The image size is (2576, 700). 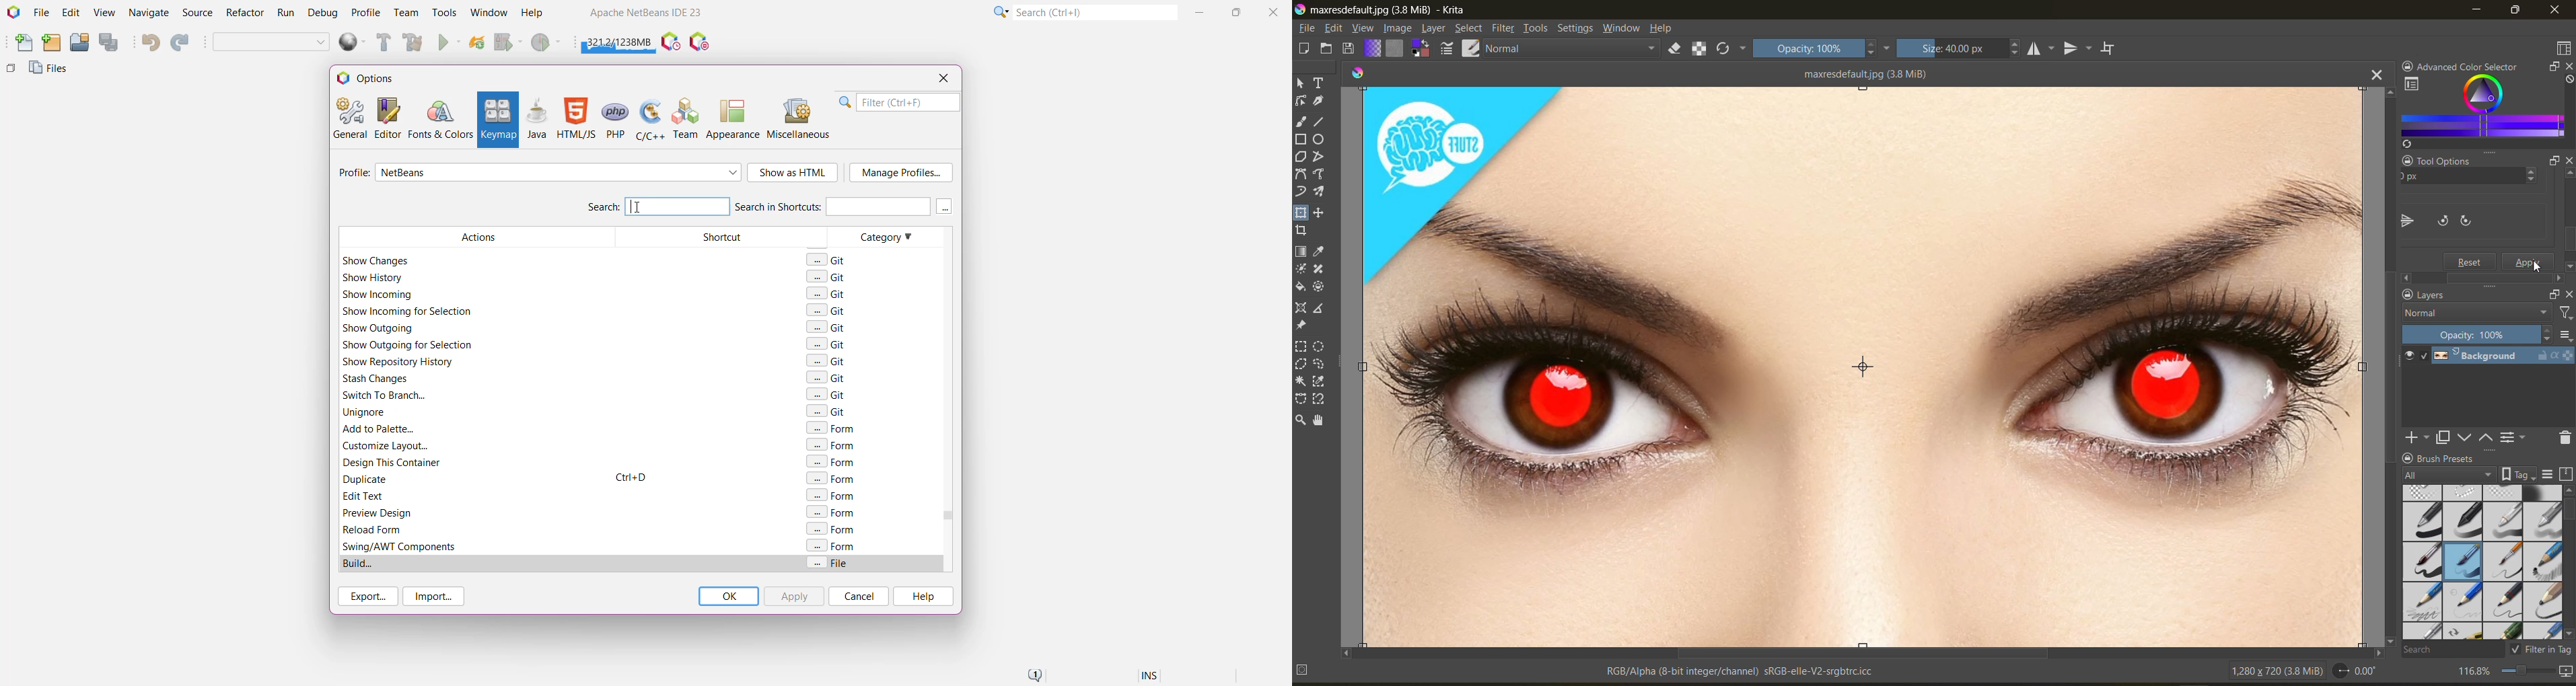 I want to click on Run, so click(x=450, y=44).